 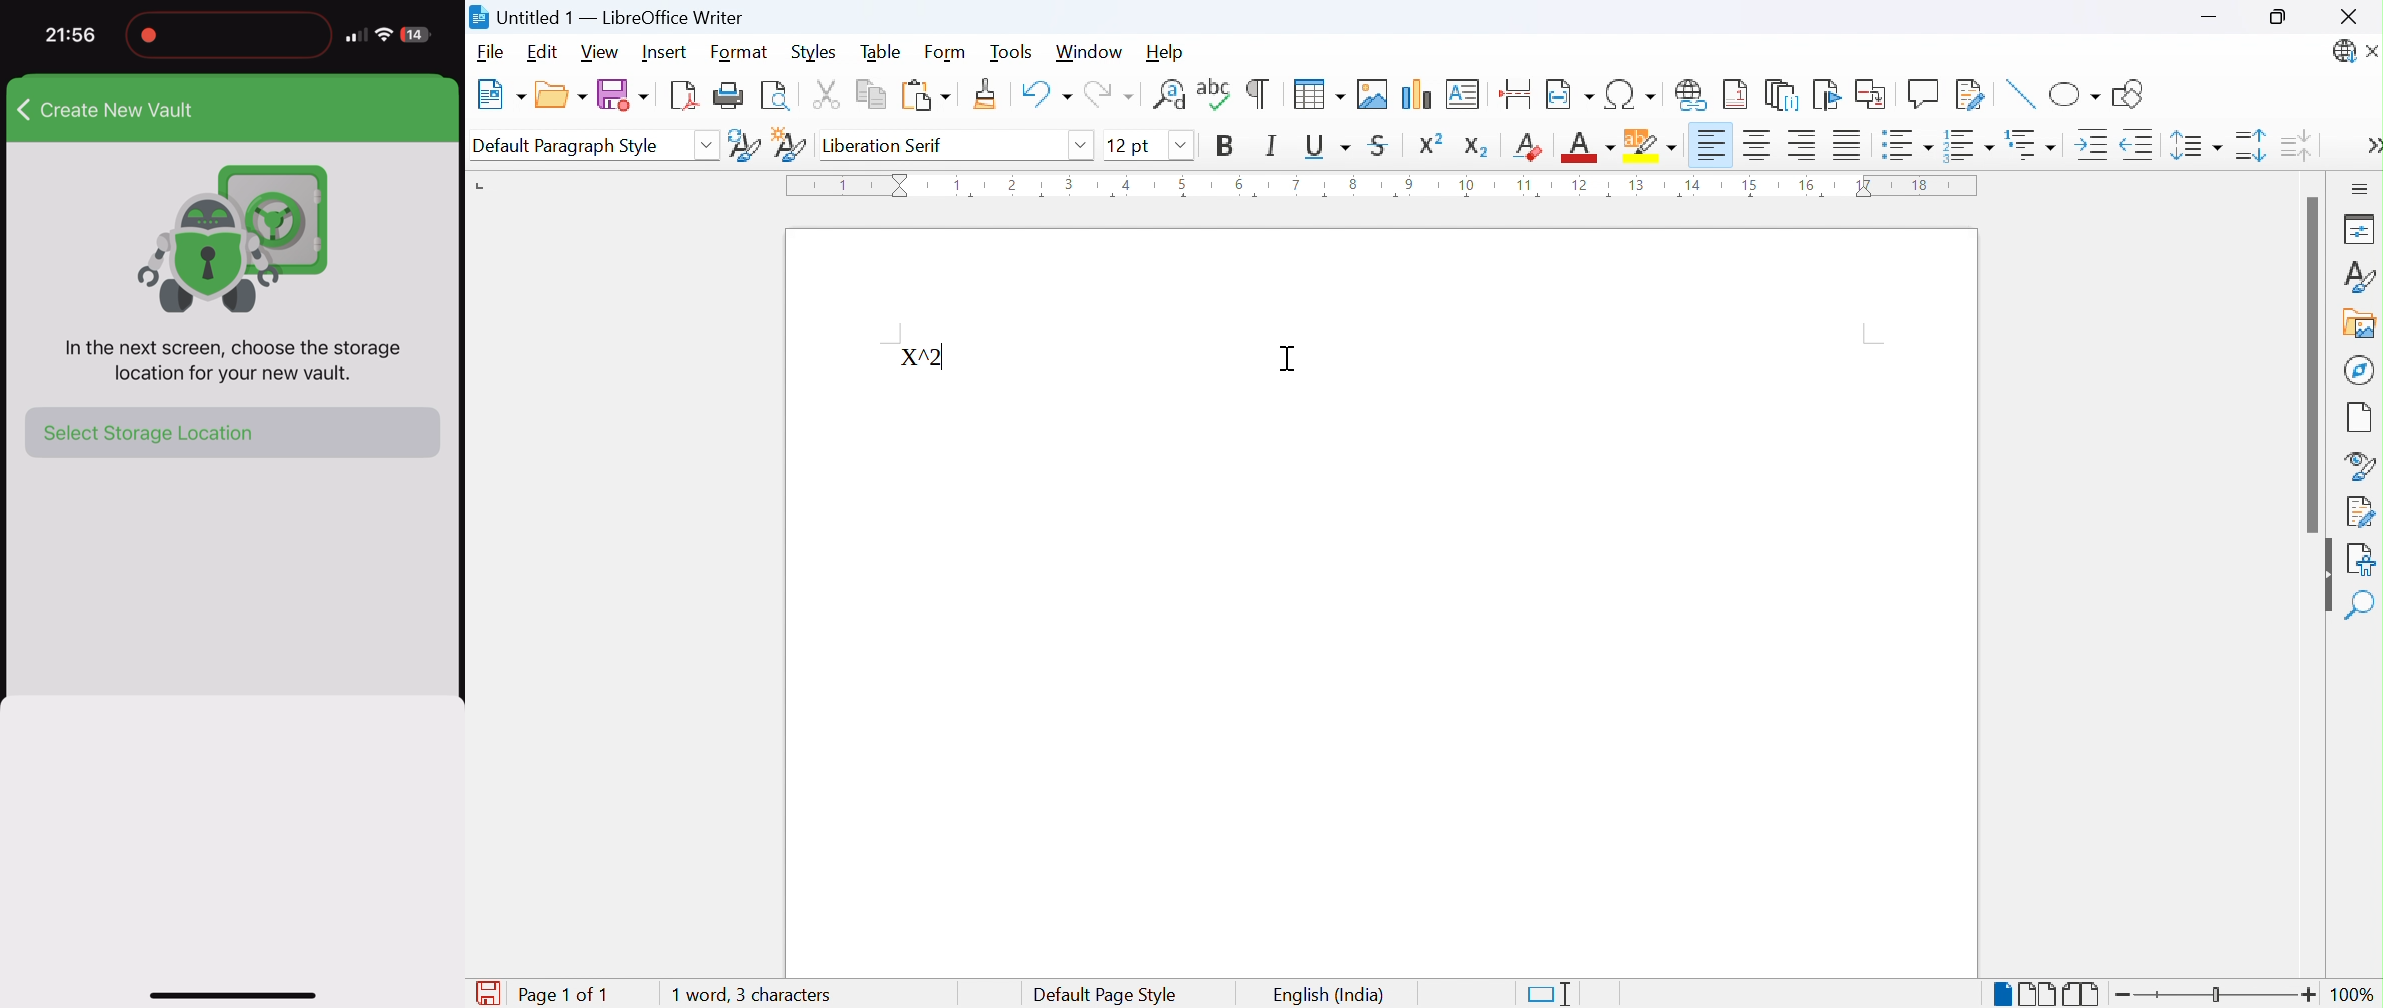 What do you see at coordinates (2371, 145) in the screenshot?
I see `More` at bounding box center [2371, 145].